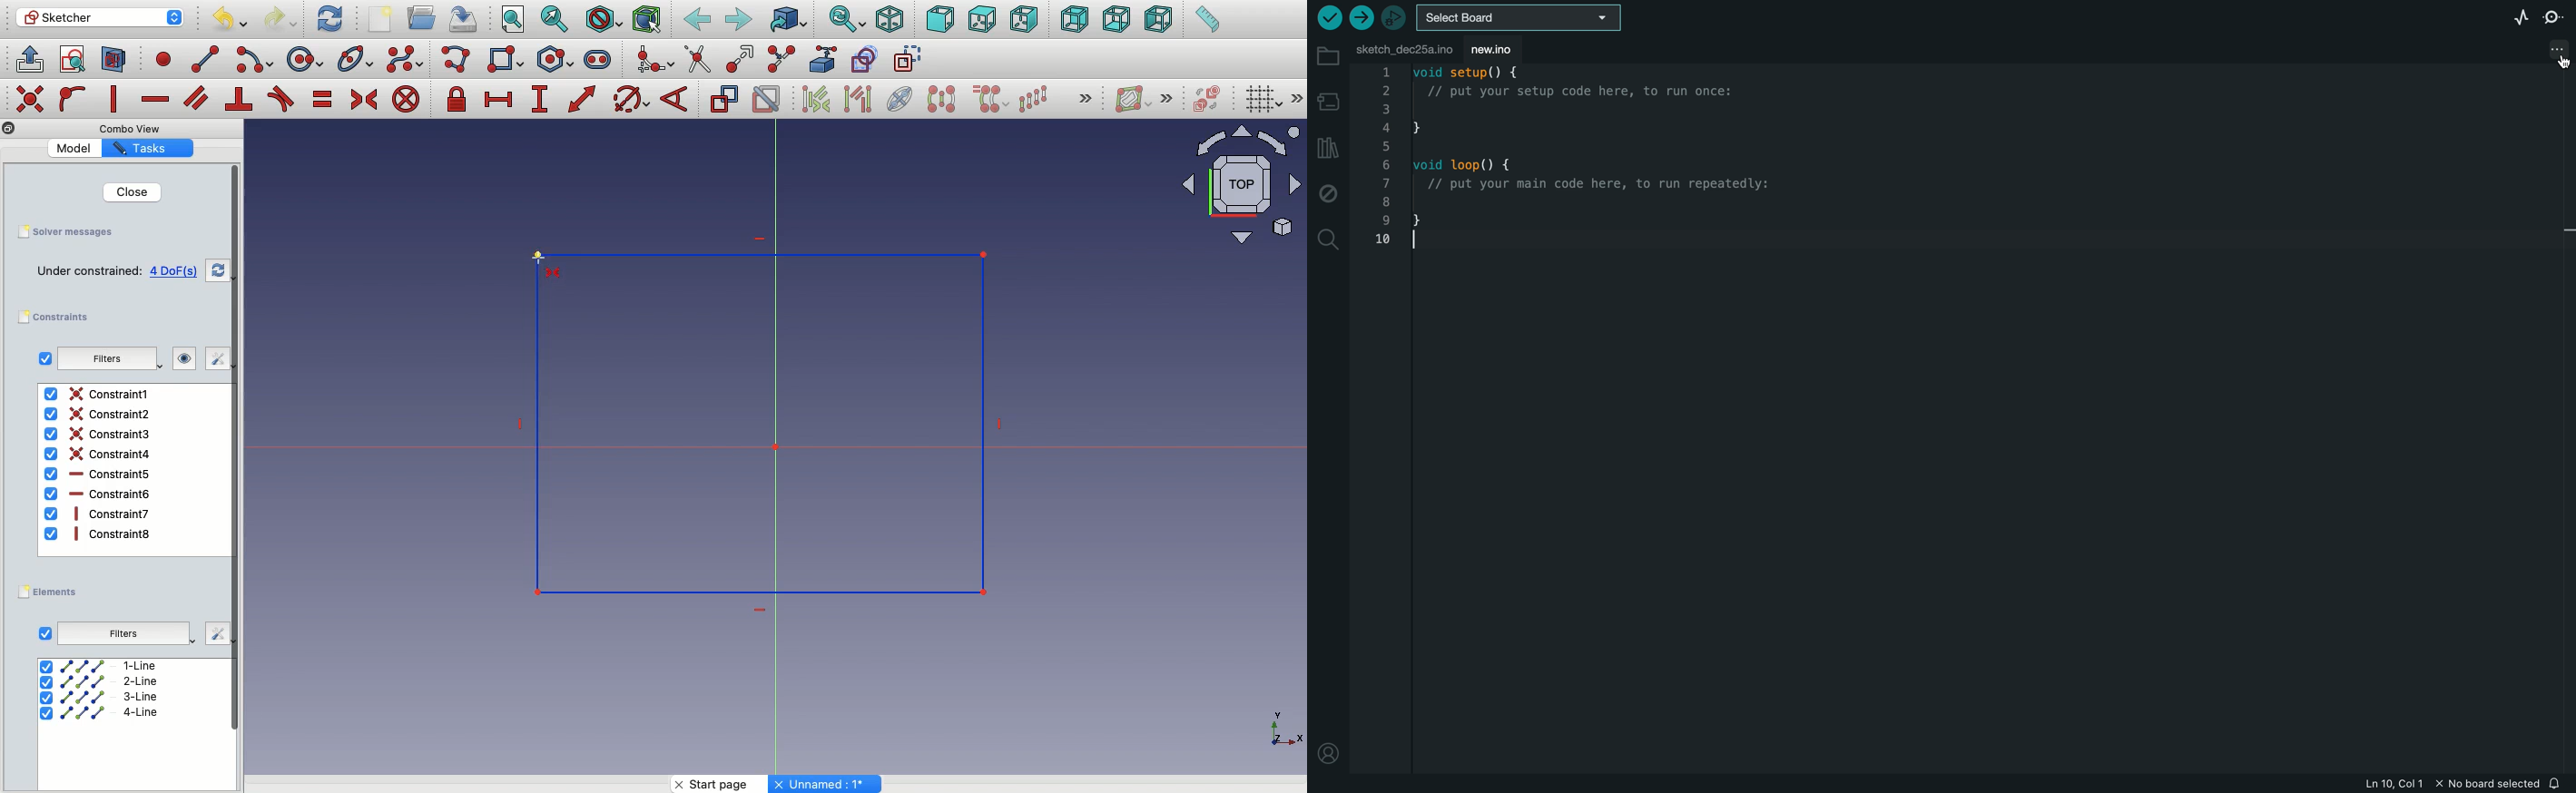 This screenshot has height=812, width=2576. I want to click on scroll, so click(237, 476).